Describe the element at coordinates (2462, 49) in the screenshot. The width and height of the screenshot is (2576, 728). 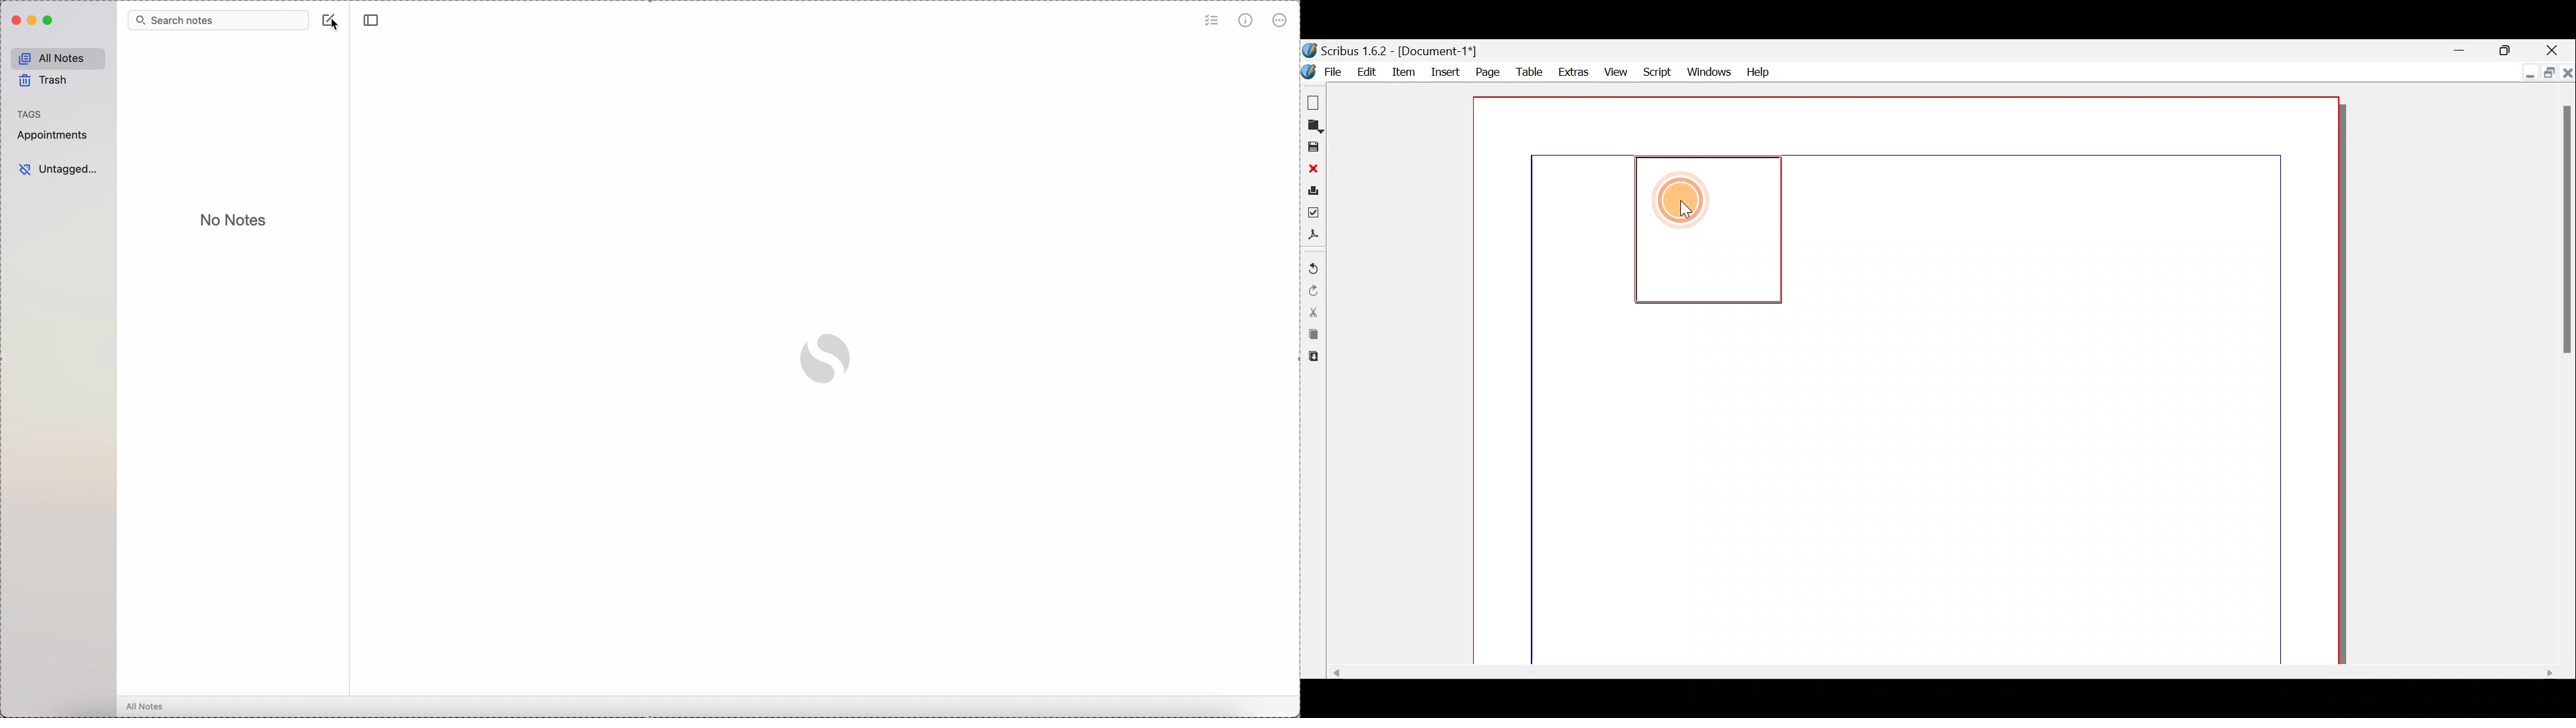
I see `Minimise` at that location.